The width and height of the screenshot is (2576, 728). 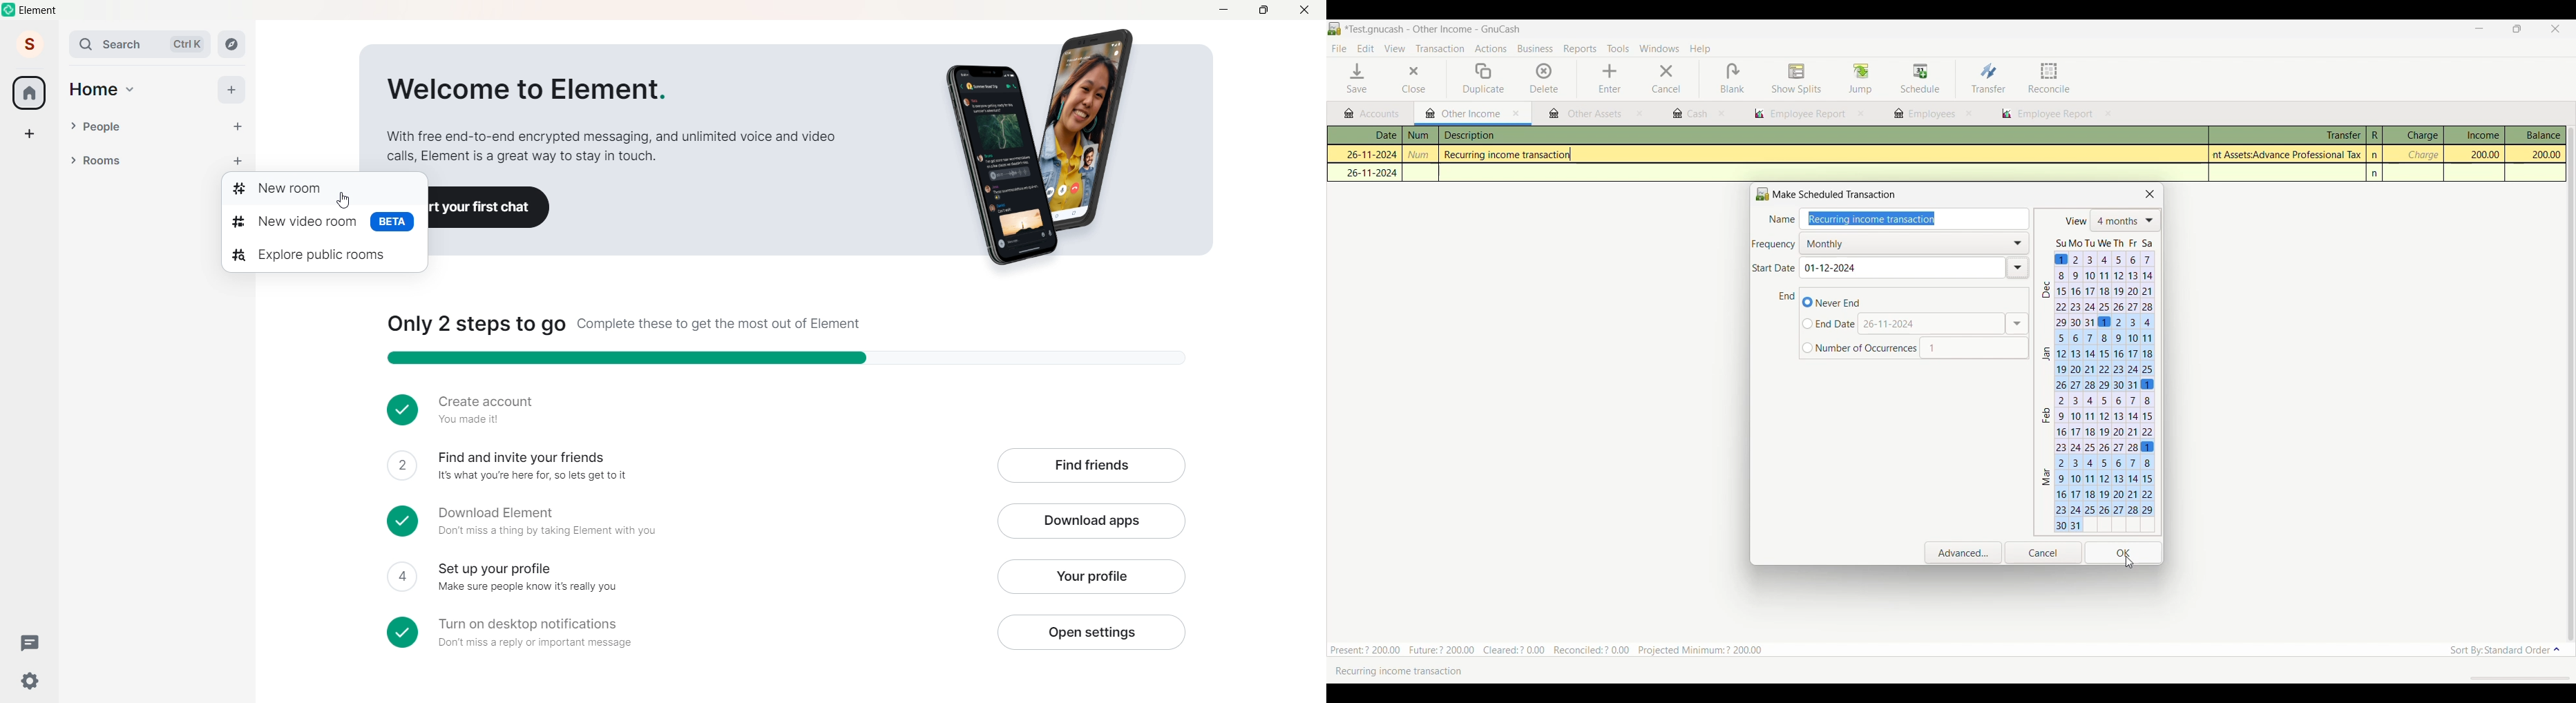 I want to click on Element, so click(x=40, y=10).